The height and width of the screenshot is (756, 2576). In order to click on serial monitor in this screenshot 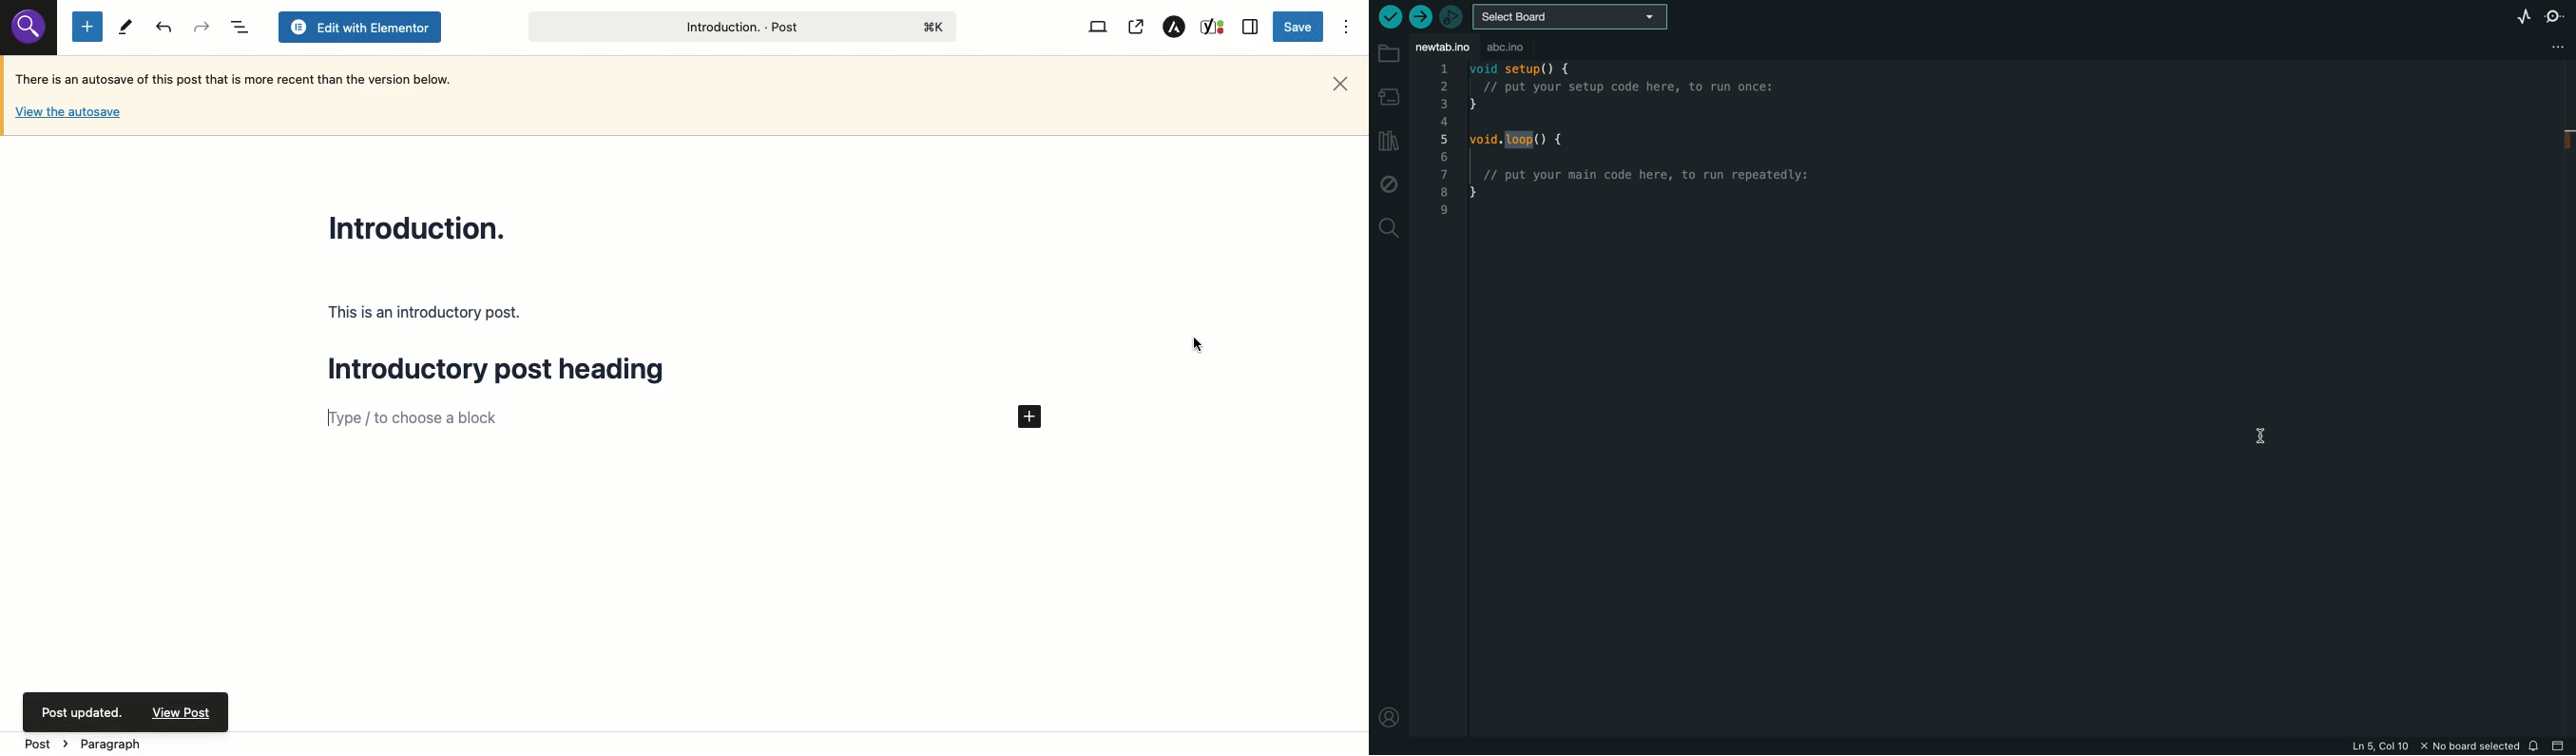, I will do `click(2555, 16)`.